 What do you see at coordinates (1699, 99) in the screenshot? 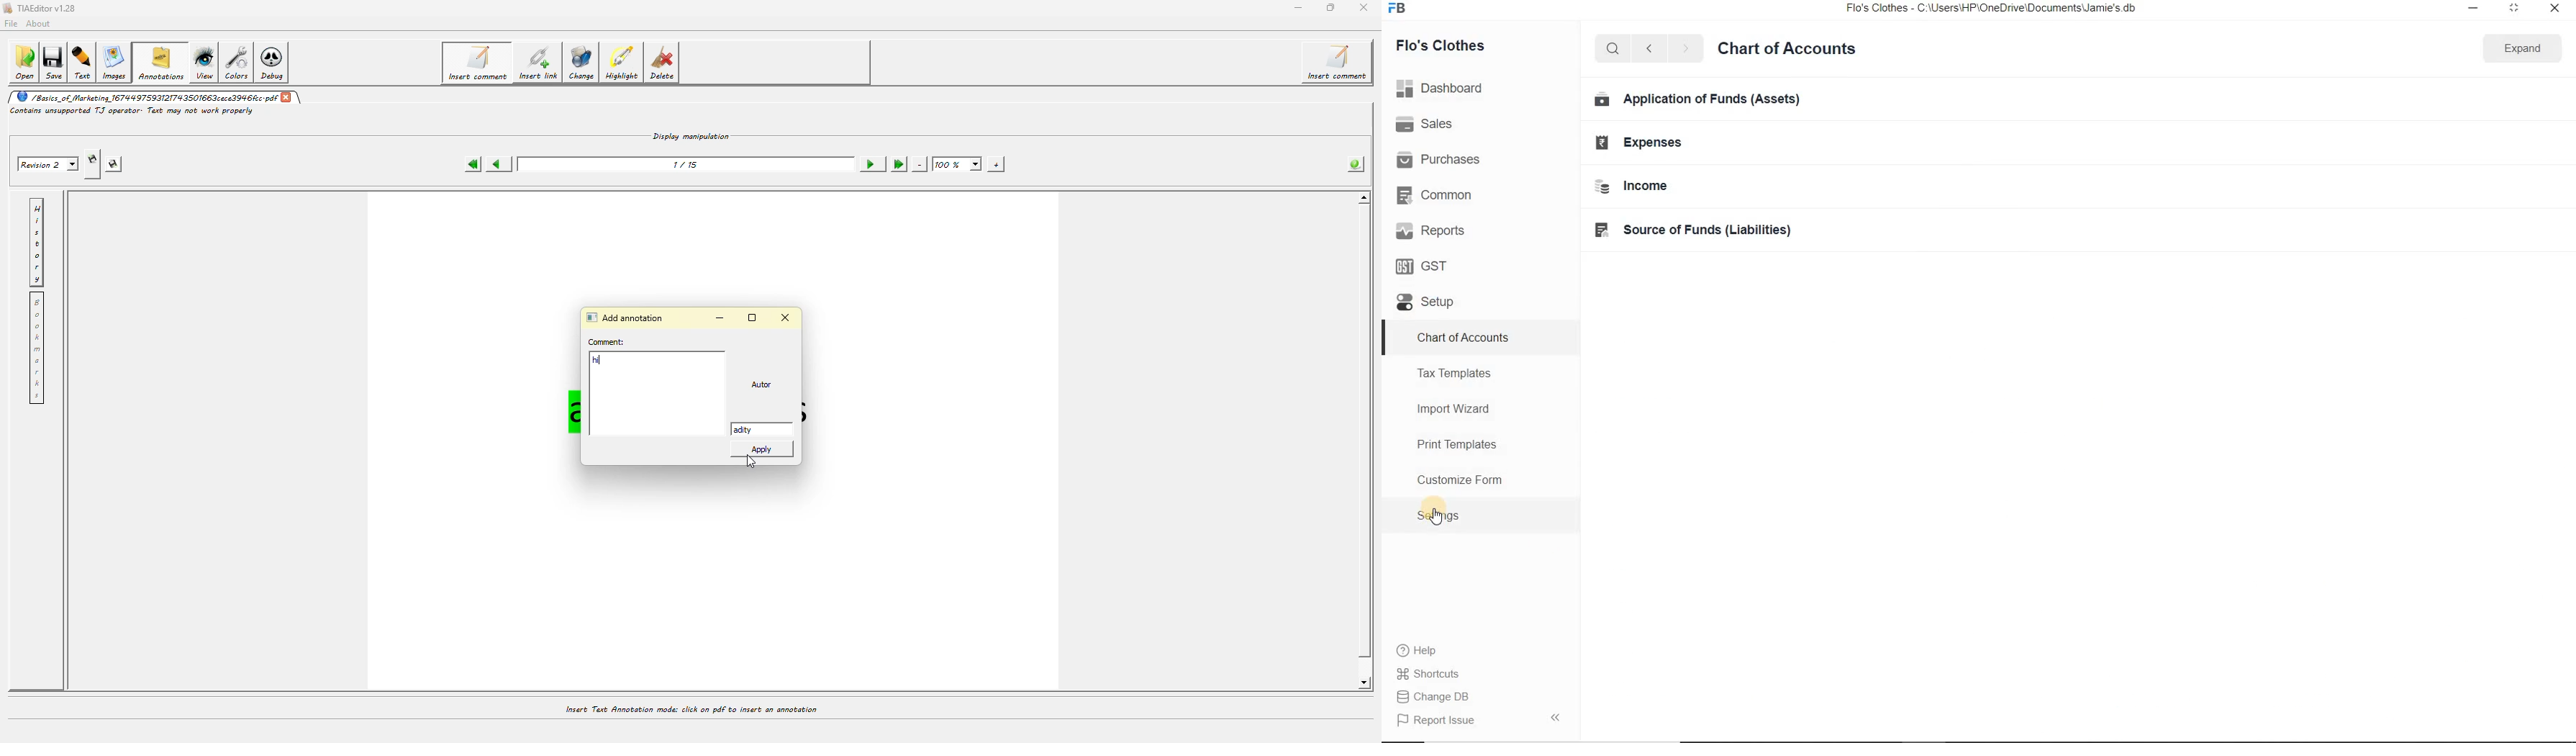
I see `Application of Funds (Assets)` at bounding box center [1699, 99].